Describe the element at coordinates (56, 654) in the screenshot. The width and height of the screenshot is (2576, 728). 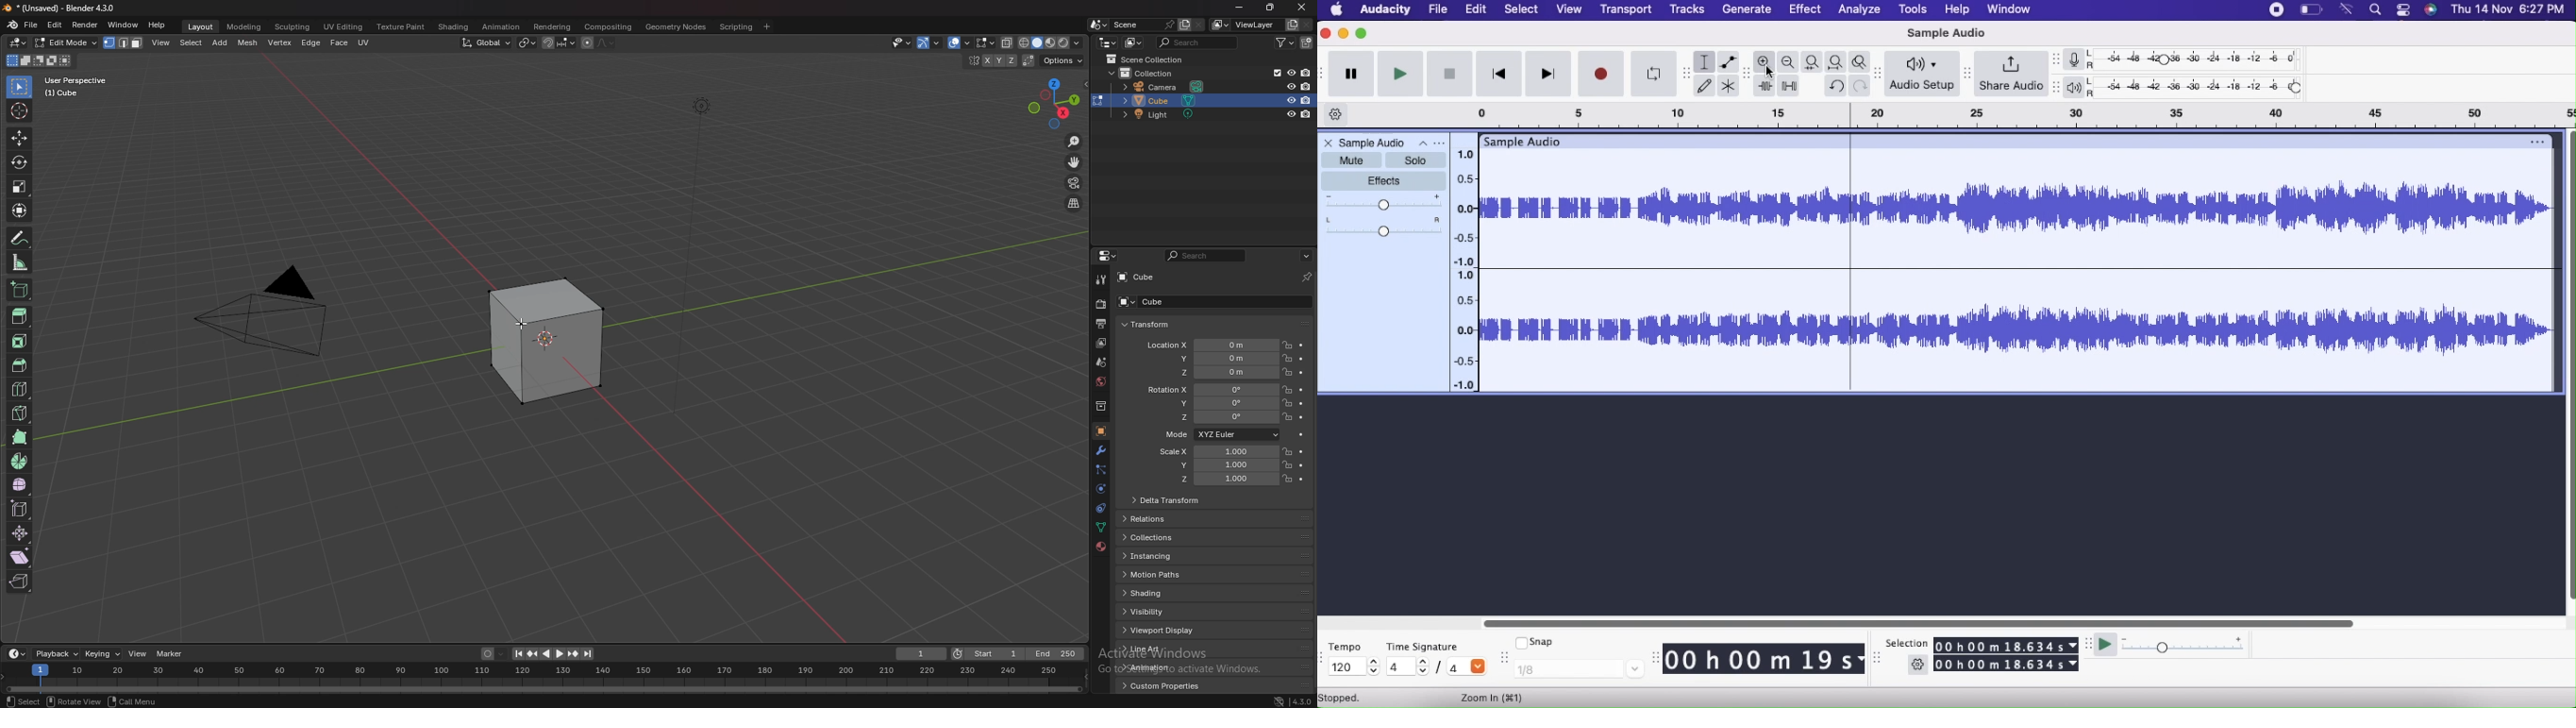
I see `playback` at that location.